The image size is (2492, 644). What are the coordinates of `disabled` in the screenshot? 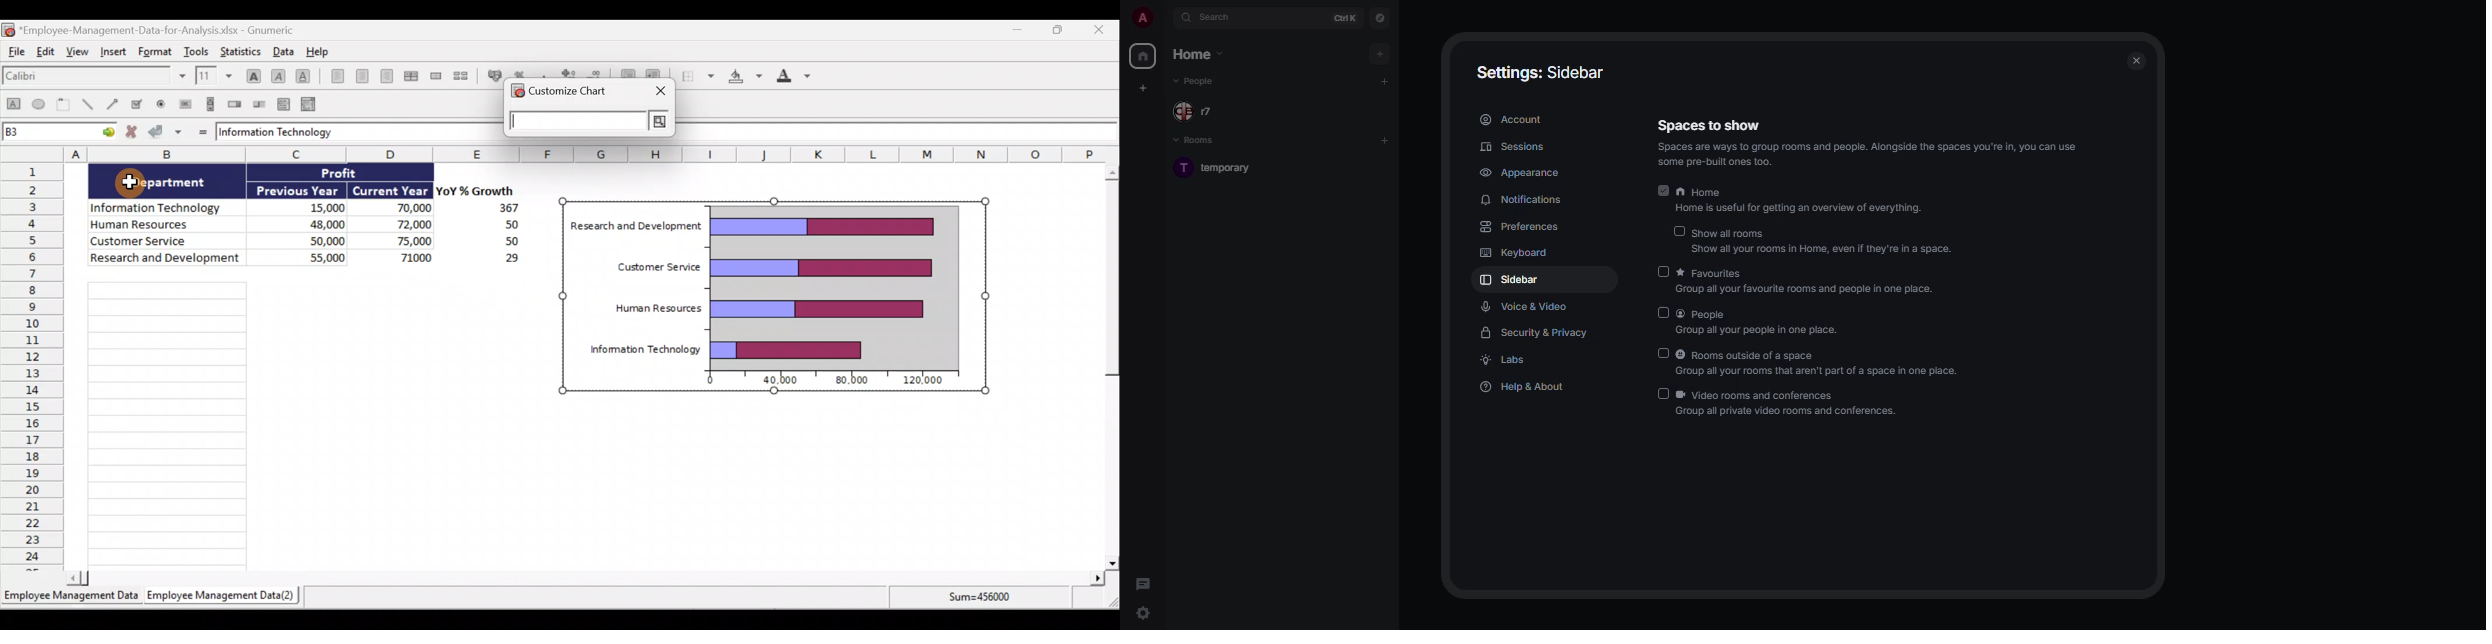 It's located at (1664, 312).